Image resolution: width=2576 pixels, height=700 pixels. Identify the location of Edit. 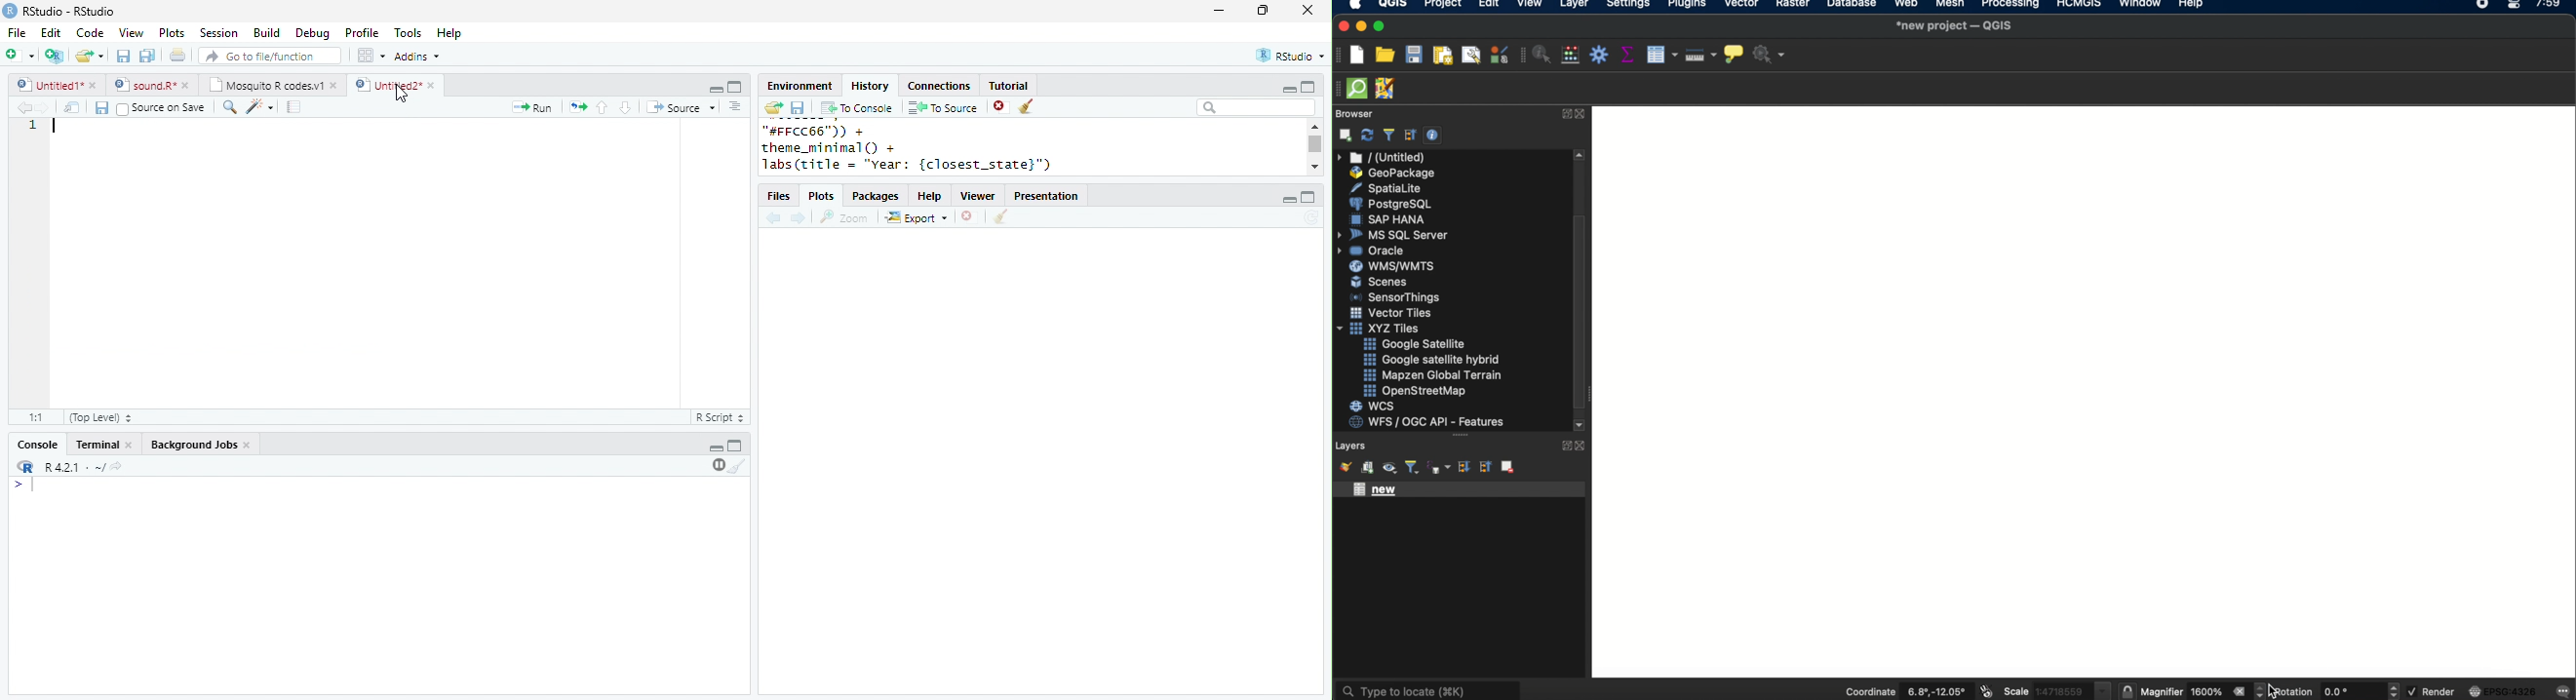
(51, 33).